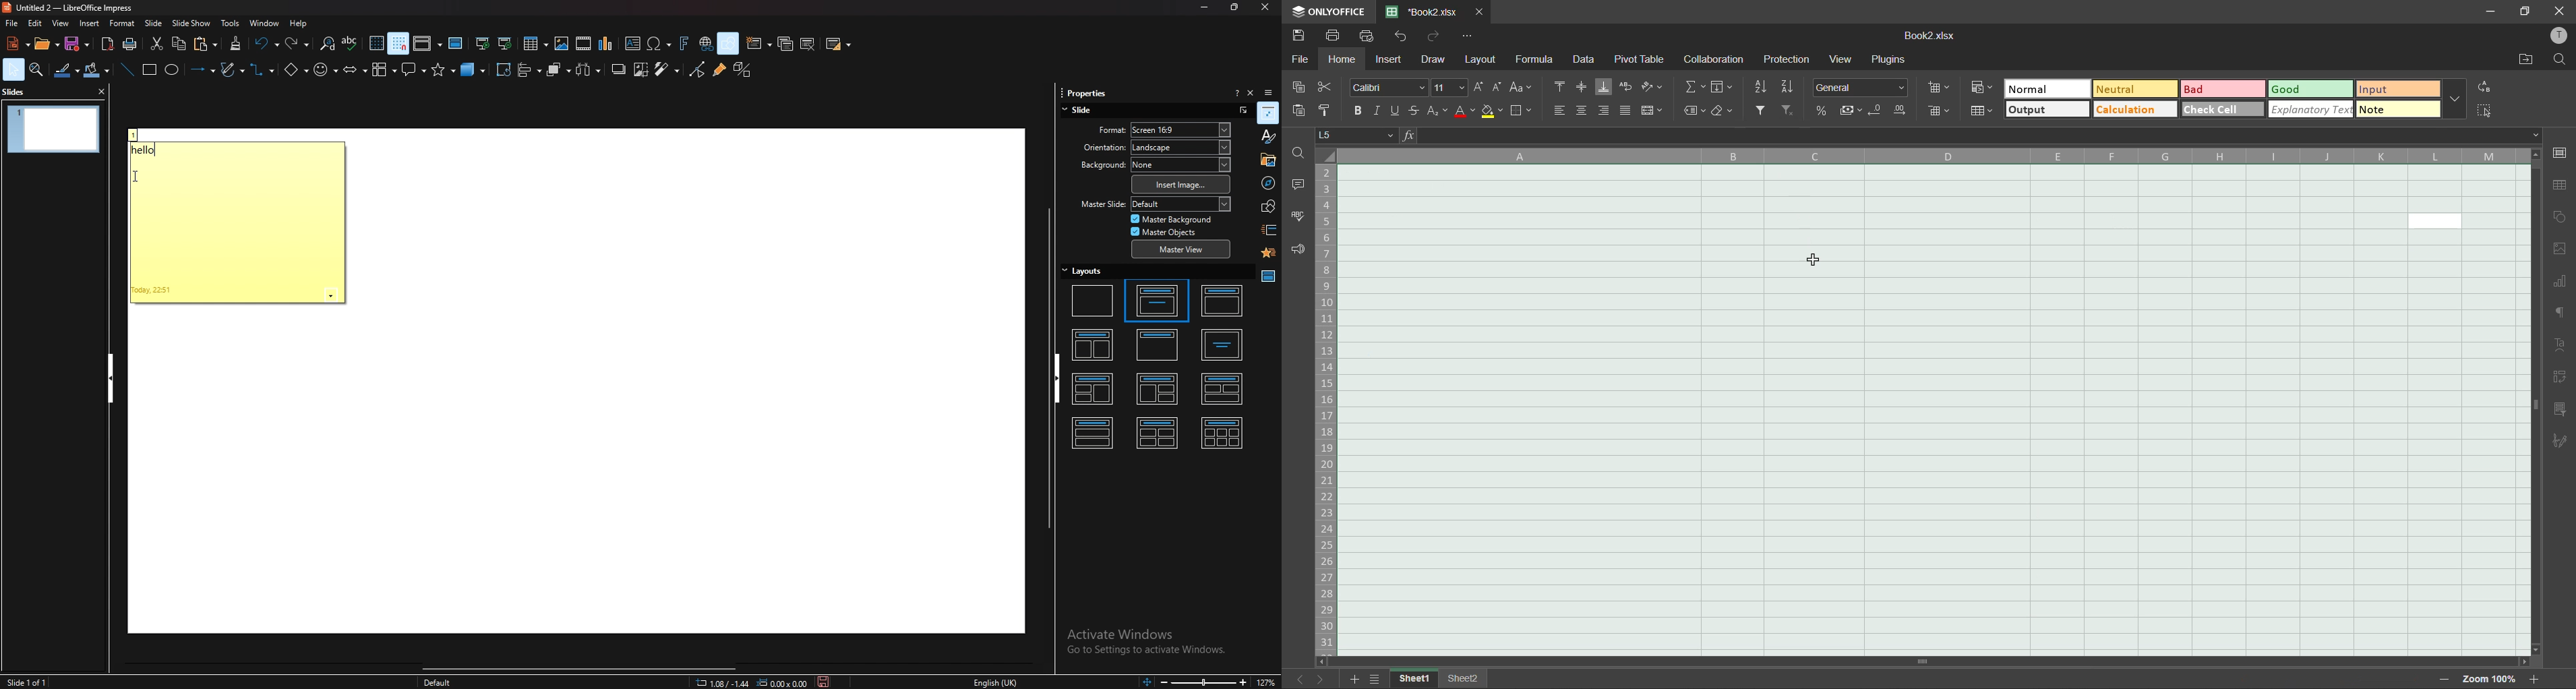 Image resolution: width=2576 pixels, height=700 pixels. I want to click on sheet 1, so click(1414, 679).